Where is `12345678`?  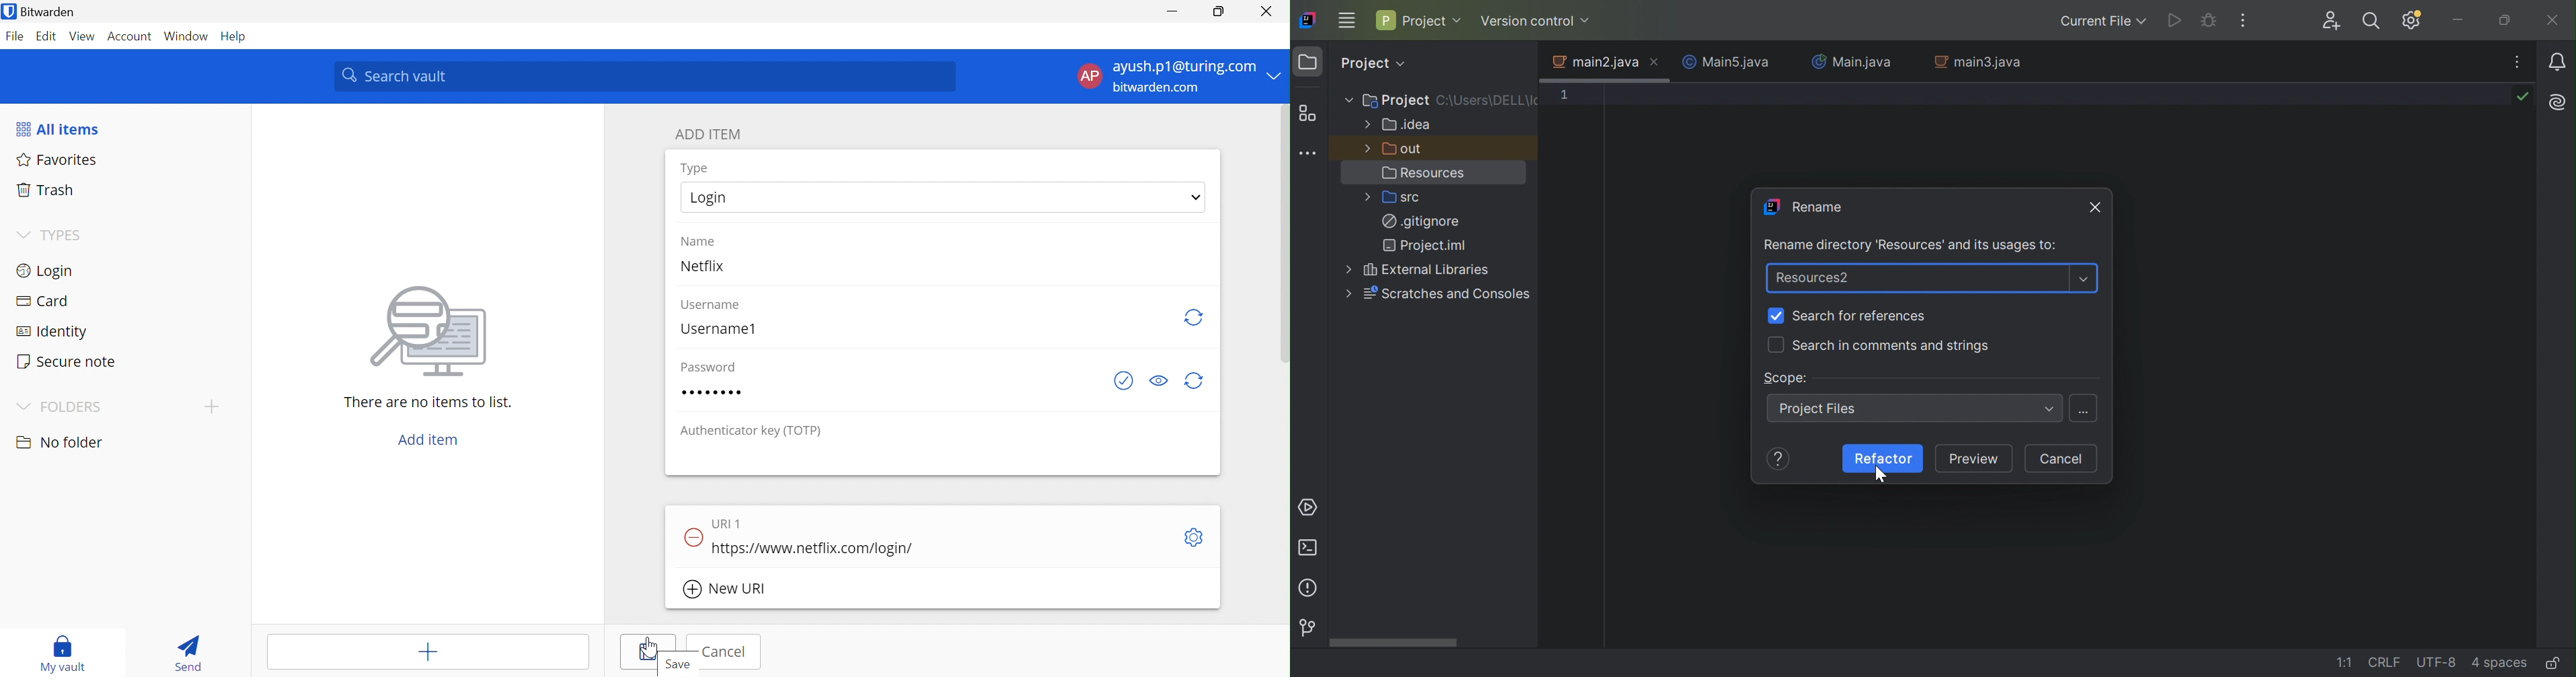 12345678 is located at coordinates (713, 392).